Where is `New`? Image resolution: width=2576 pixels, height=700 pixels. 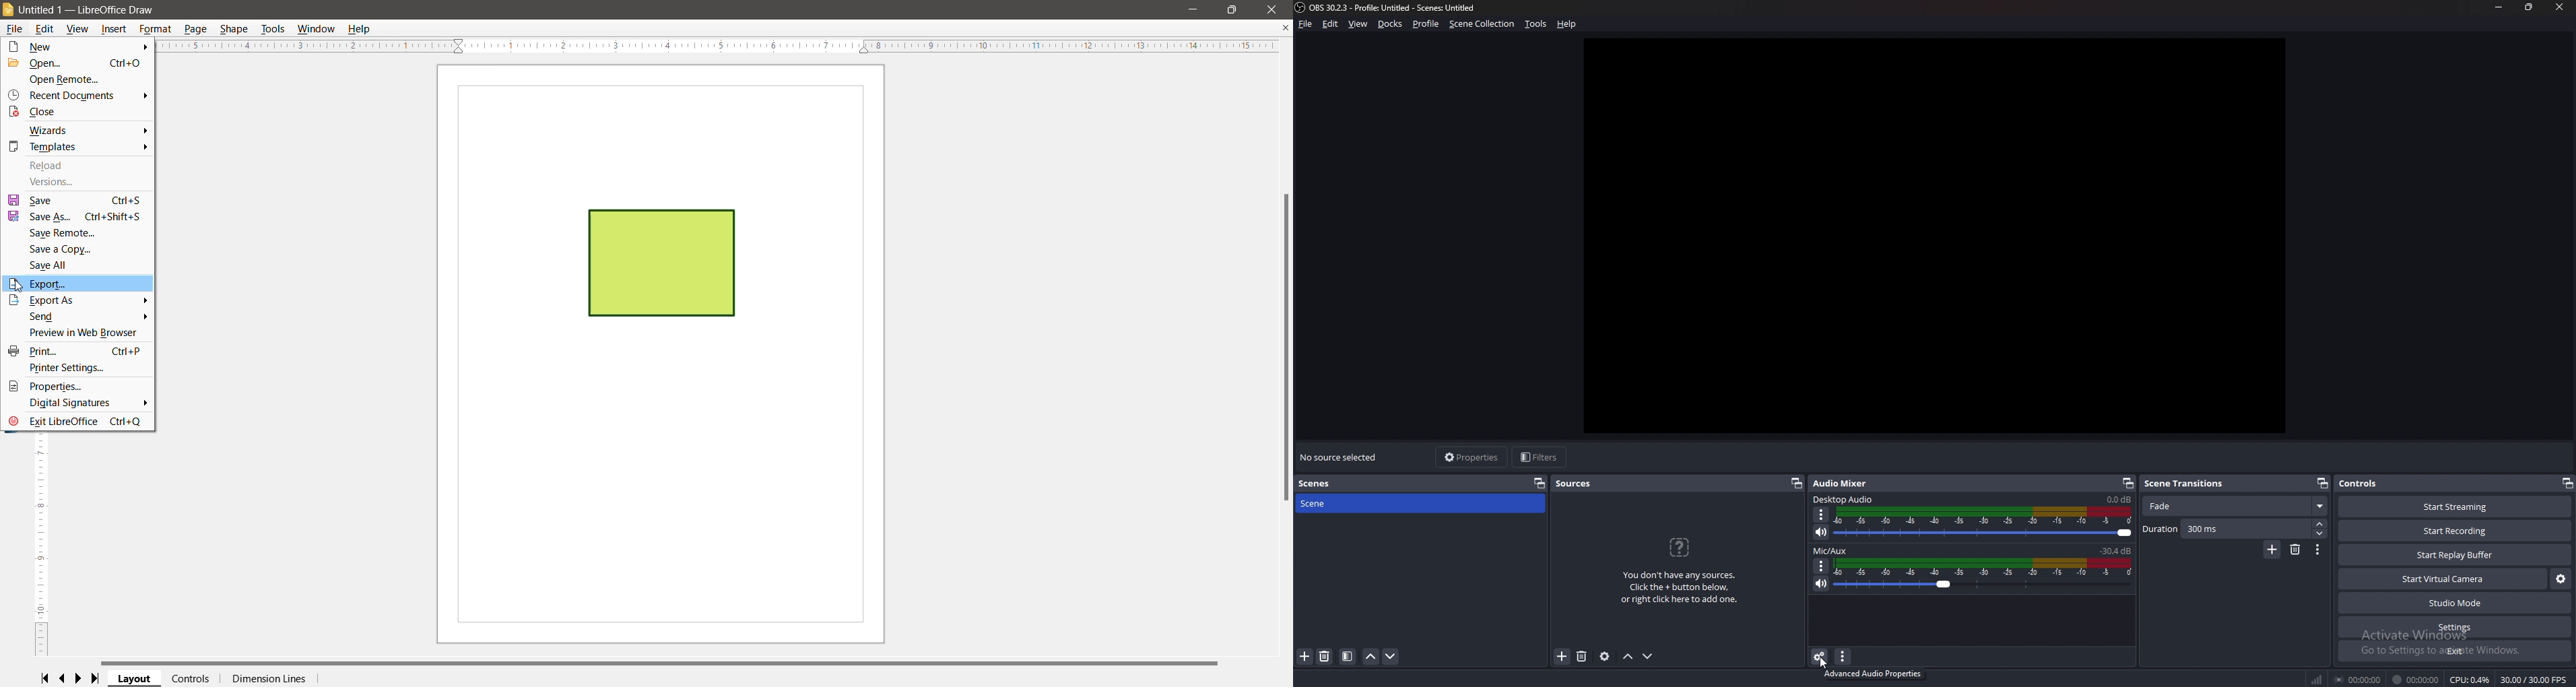
New is located at coordinates (63, 47).